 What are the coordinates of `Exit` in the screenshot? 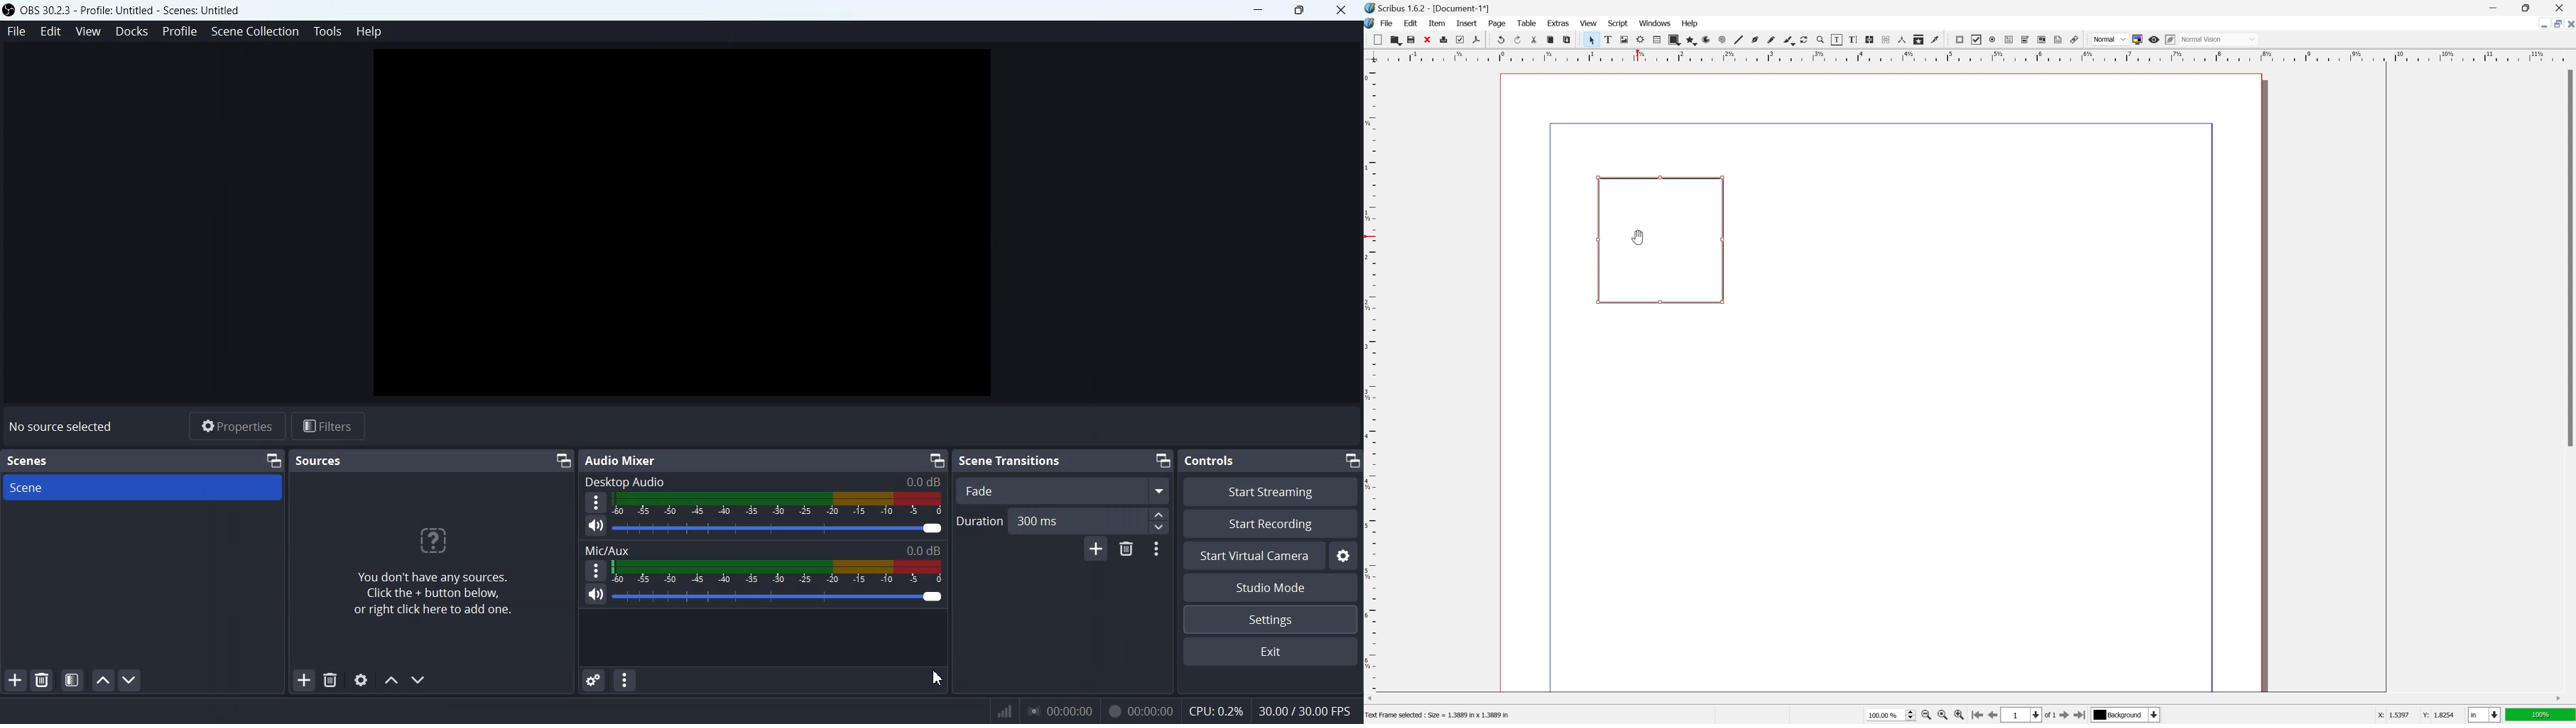 It's located at (1271, 652).